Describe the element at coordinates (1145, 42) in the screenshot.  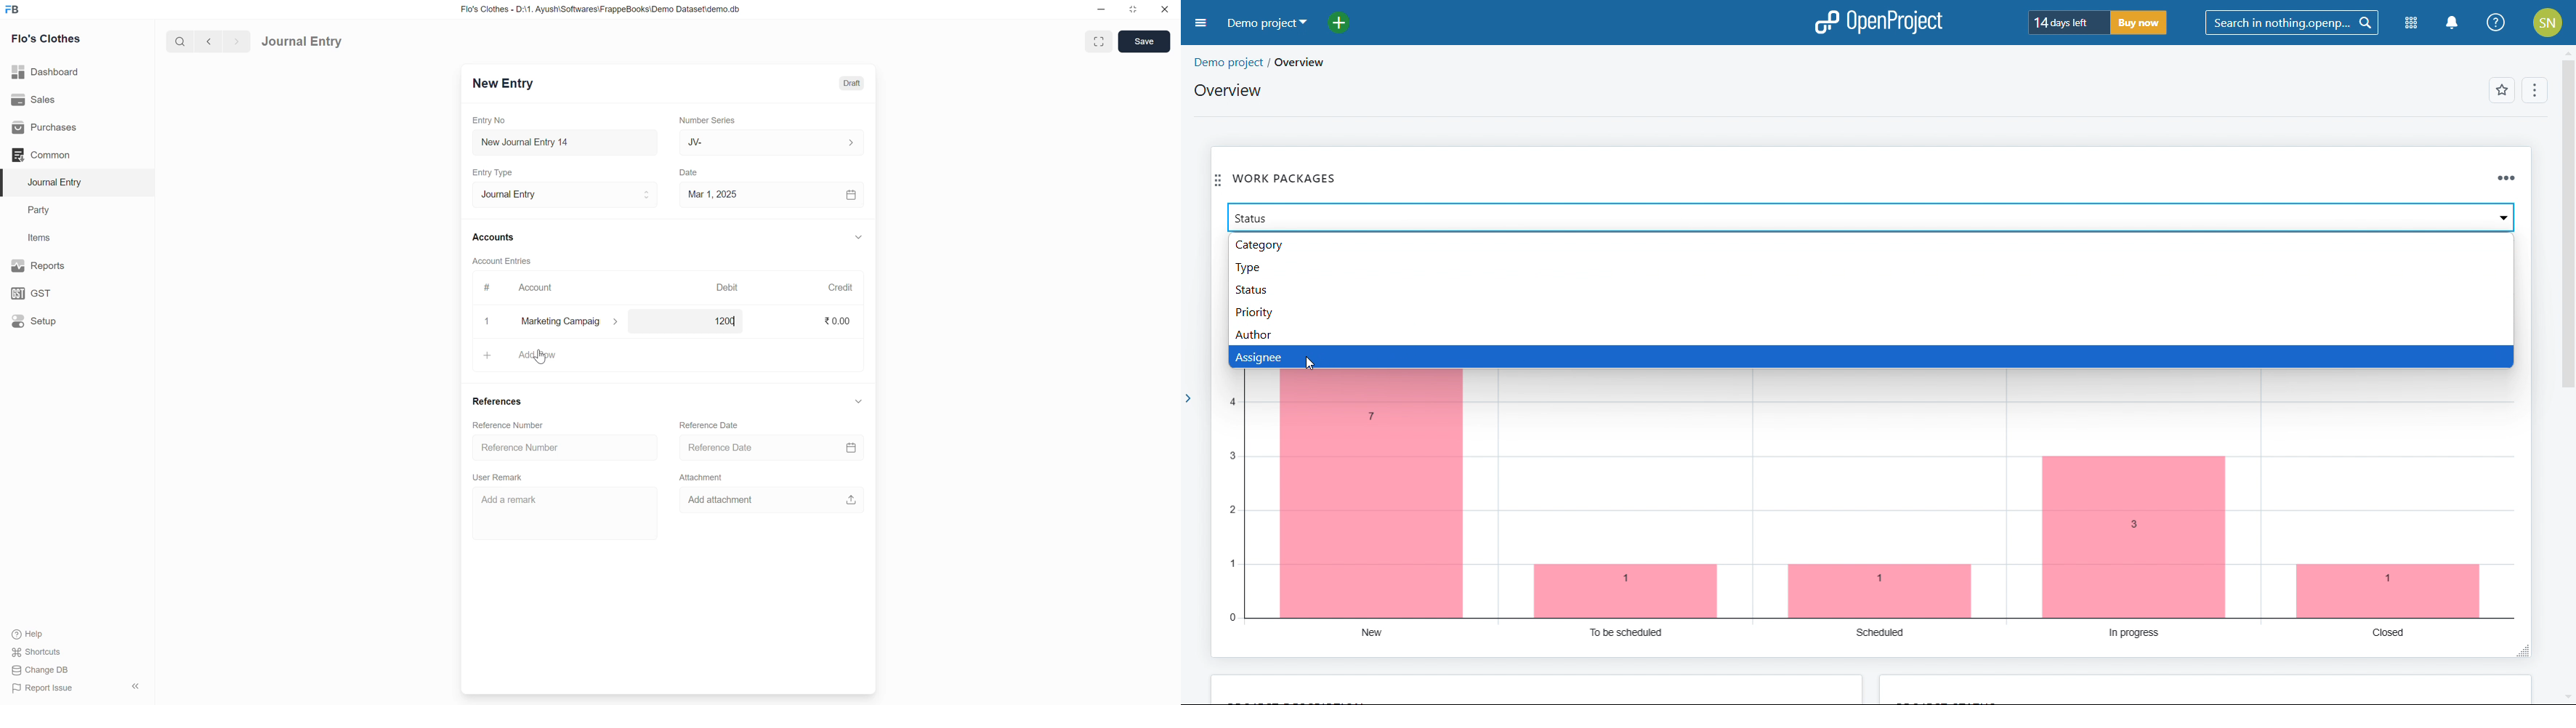
I see `Save` at that location.